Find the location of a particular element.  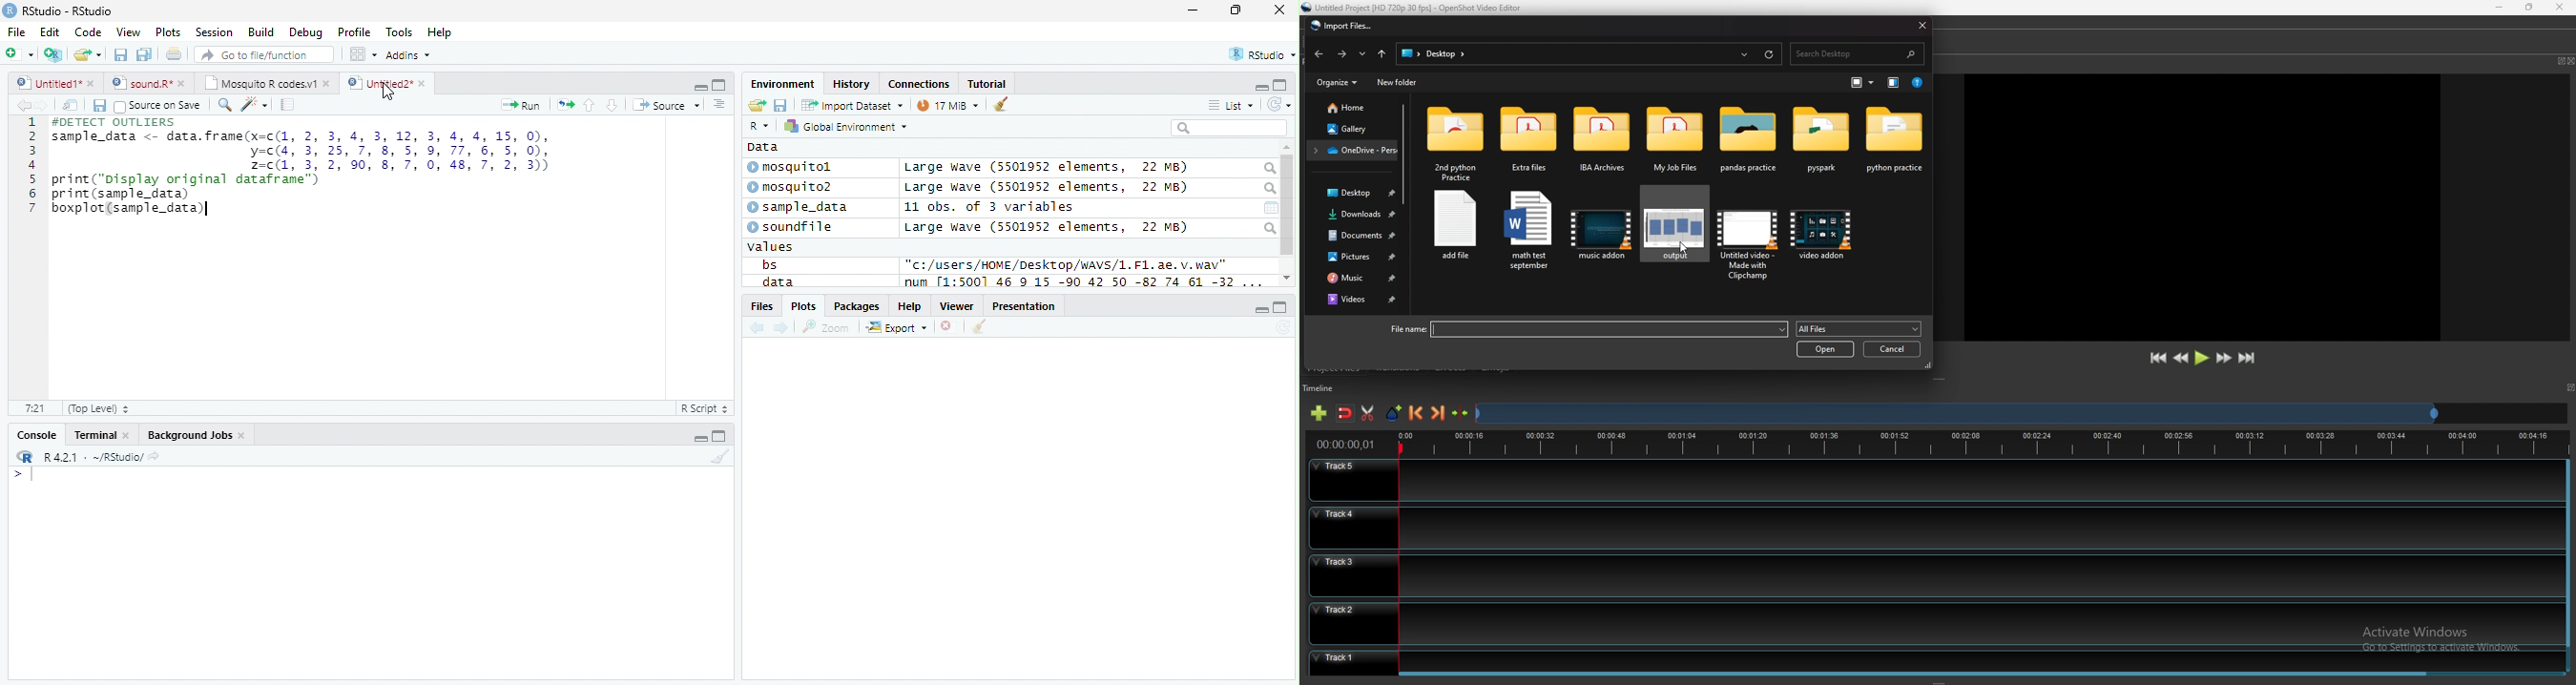

Large wave (5501952 elements, 22 MB) is located at coordinates (1046, 227).